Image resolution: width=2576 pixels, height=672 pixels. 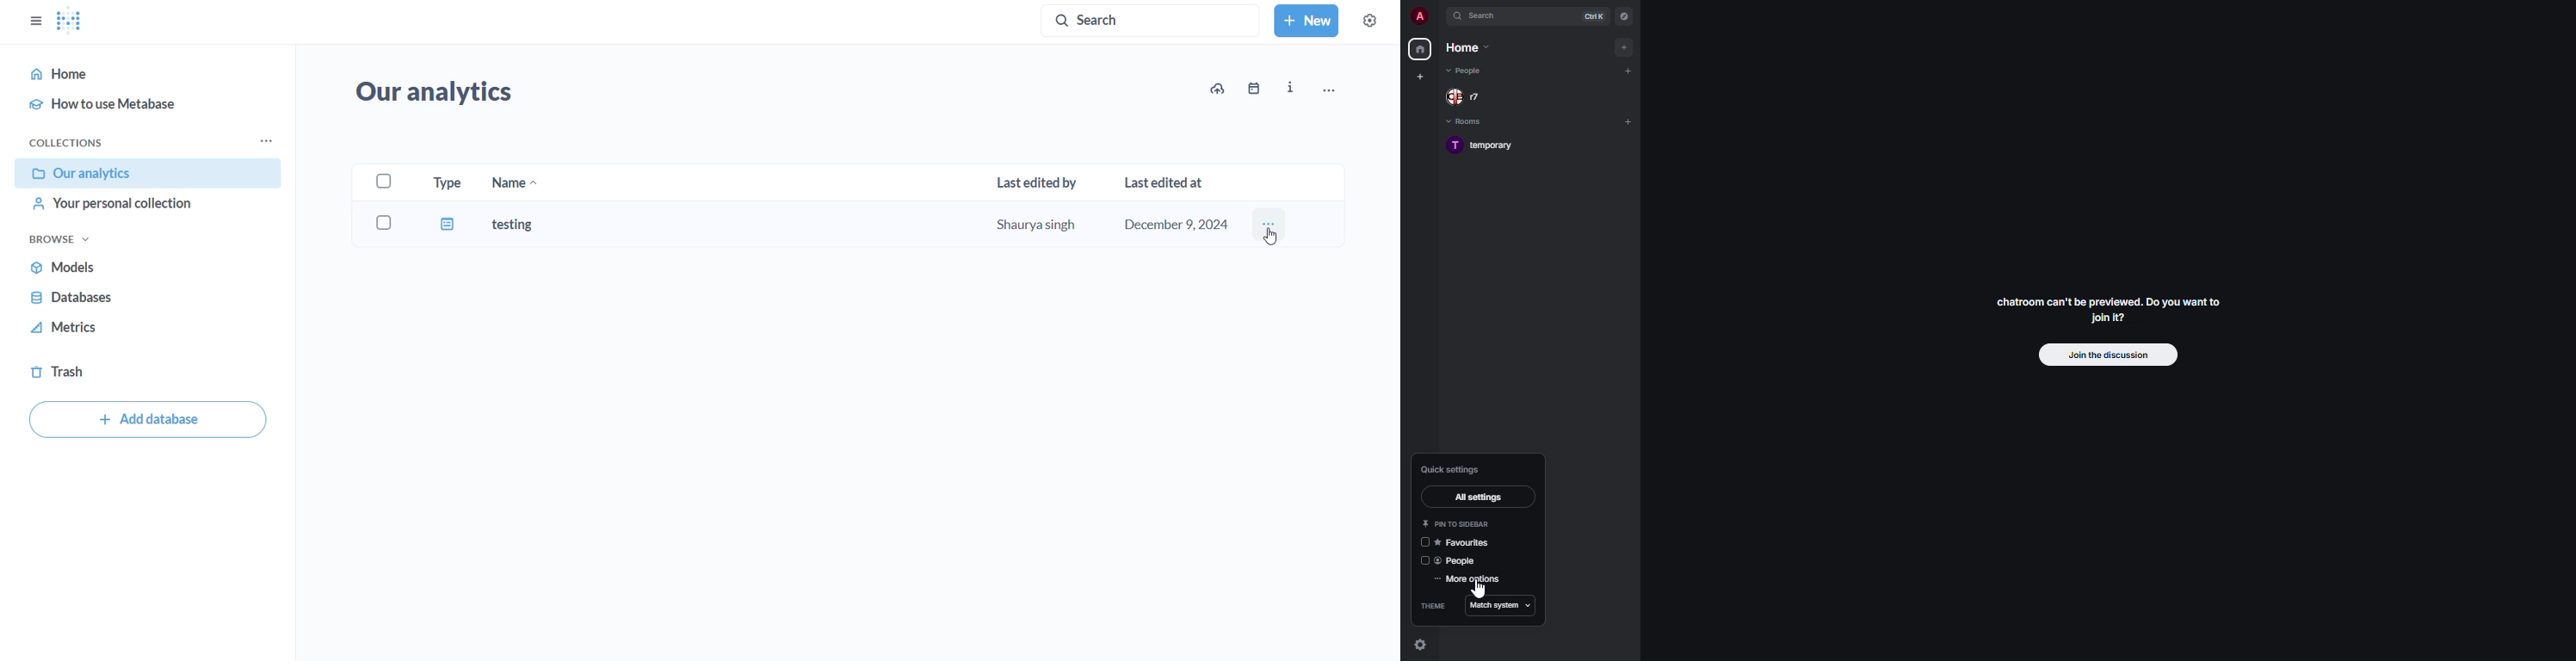 I want to click on our analytics , so click(x=444, y=95).